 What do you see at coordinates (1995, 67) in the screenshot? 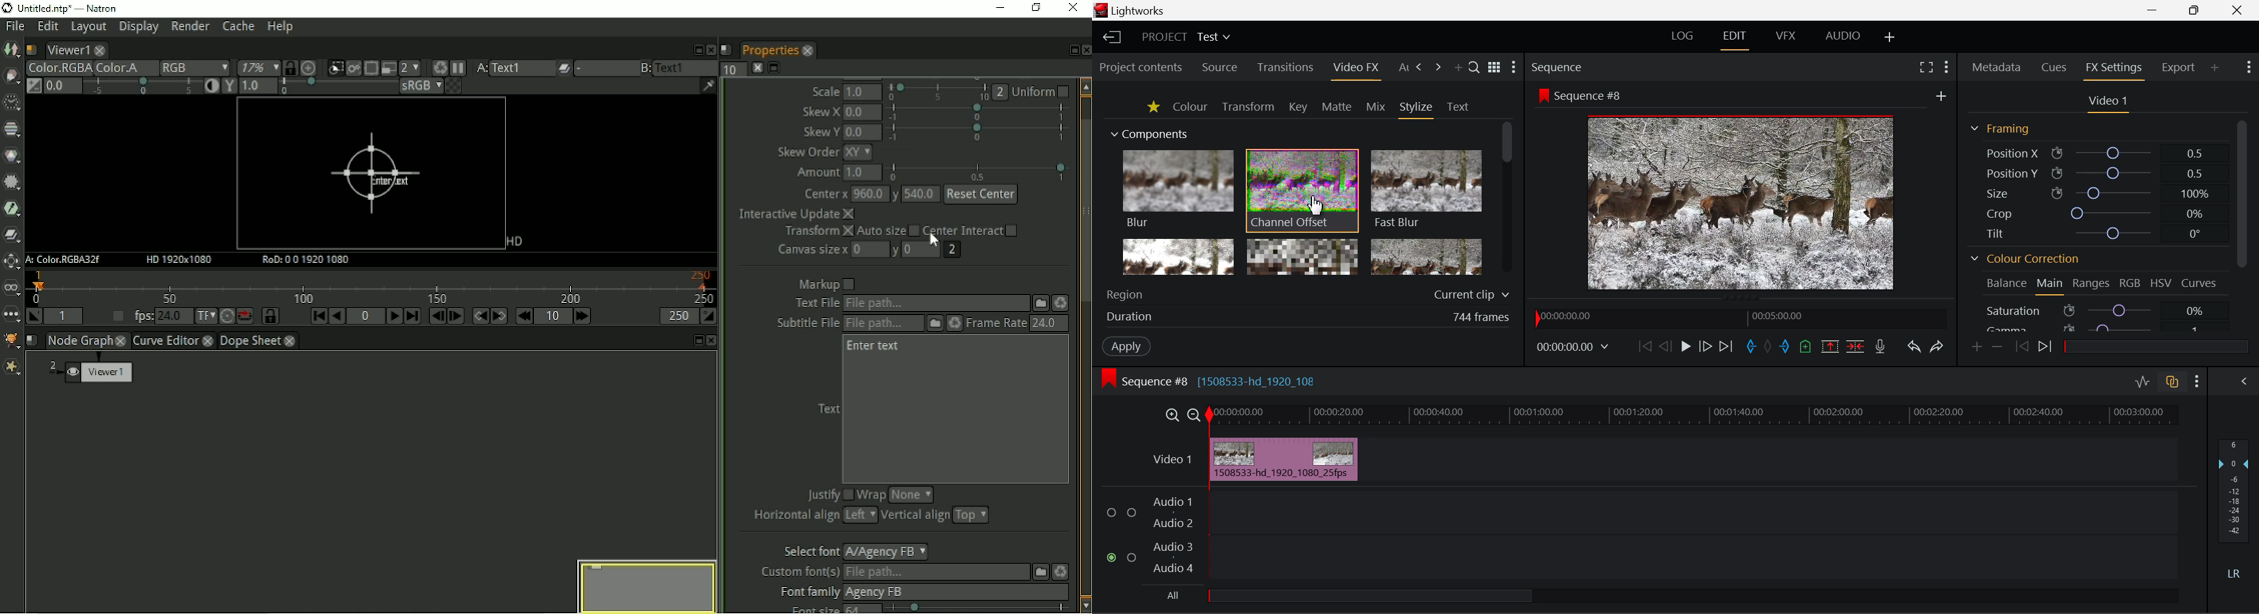
I see `Metadata Tab` at bounding box center [1995, 67].